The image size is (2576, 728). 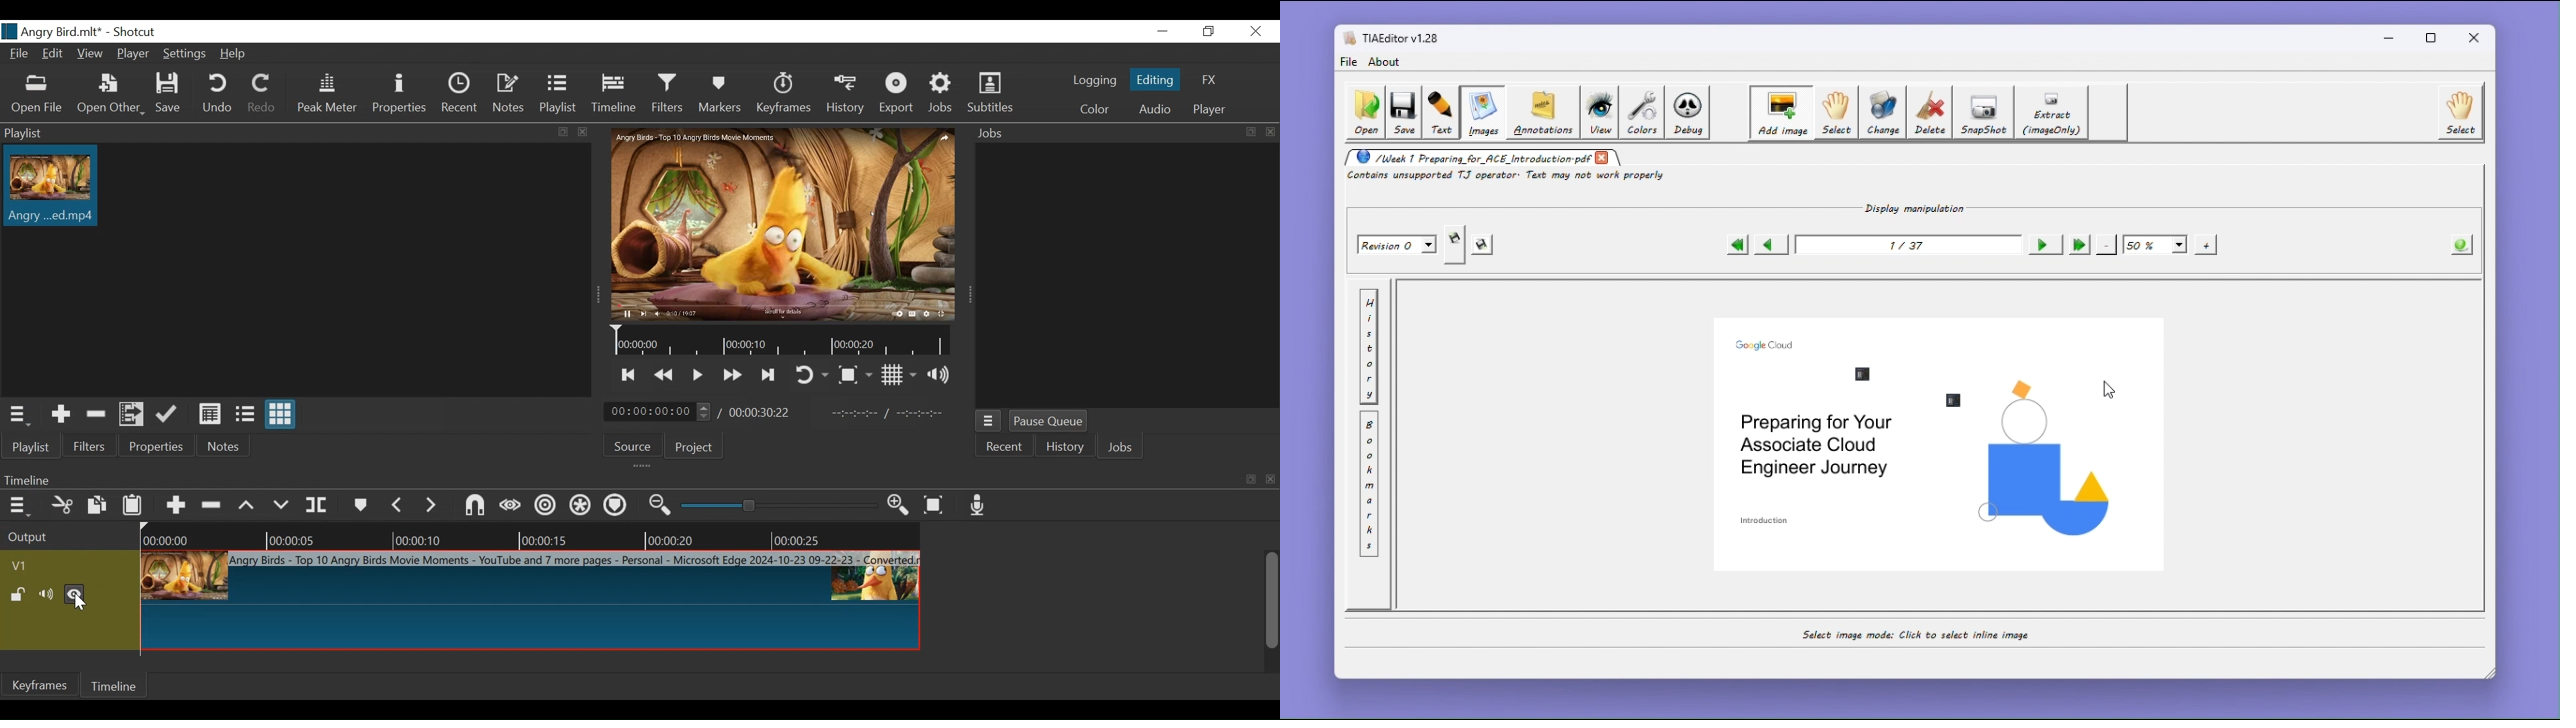 I want to click on Open File, so click(x=37, y=96).